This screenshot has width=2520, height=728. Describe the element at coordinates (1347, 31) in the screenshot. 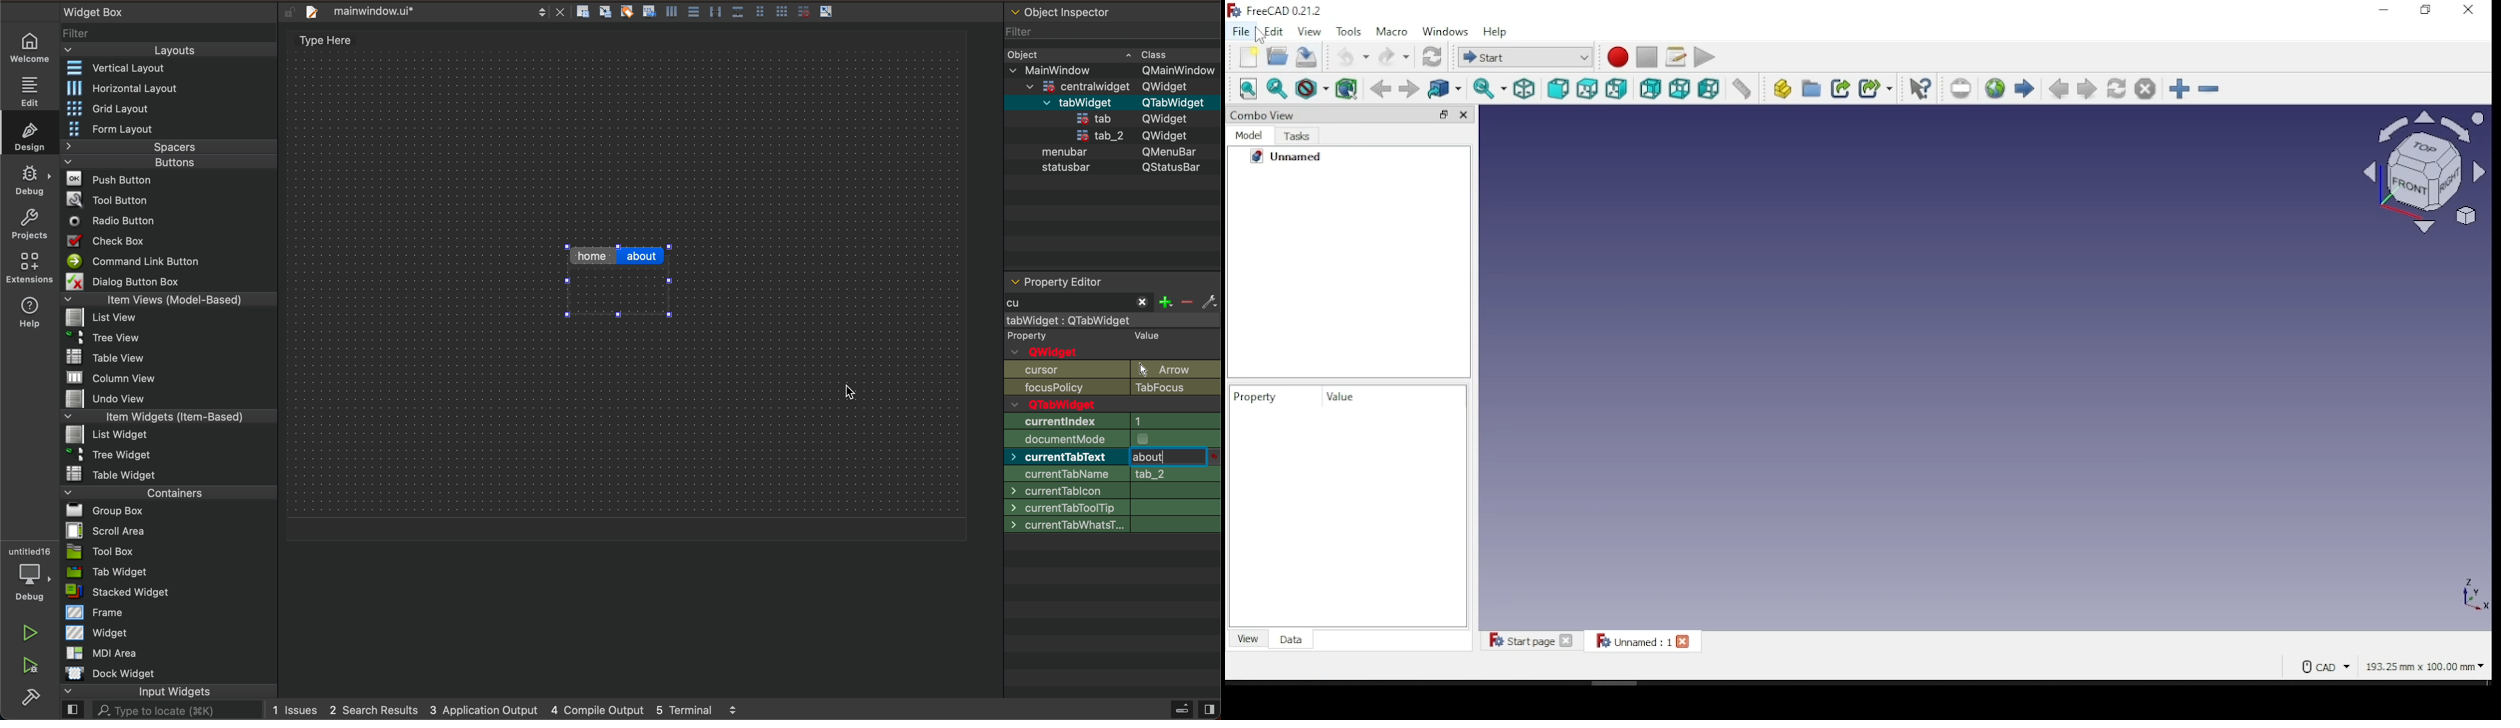

I see `tools` at that location.